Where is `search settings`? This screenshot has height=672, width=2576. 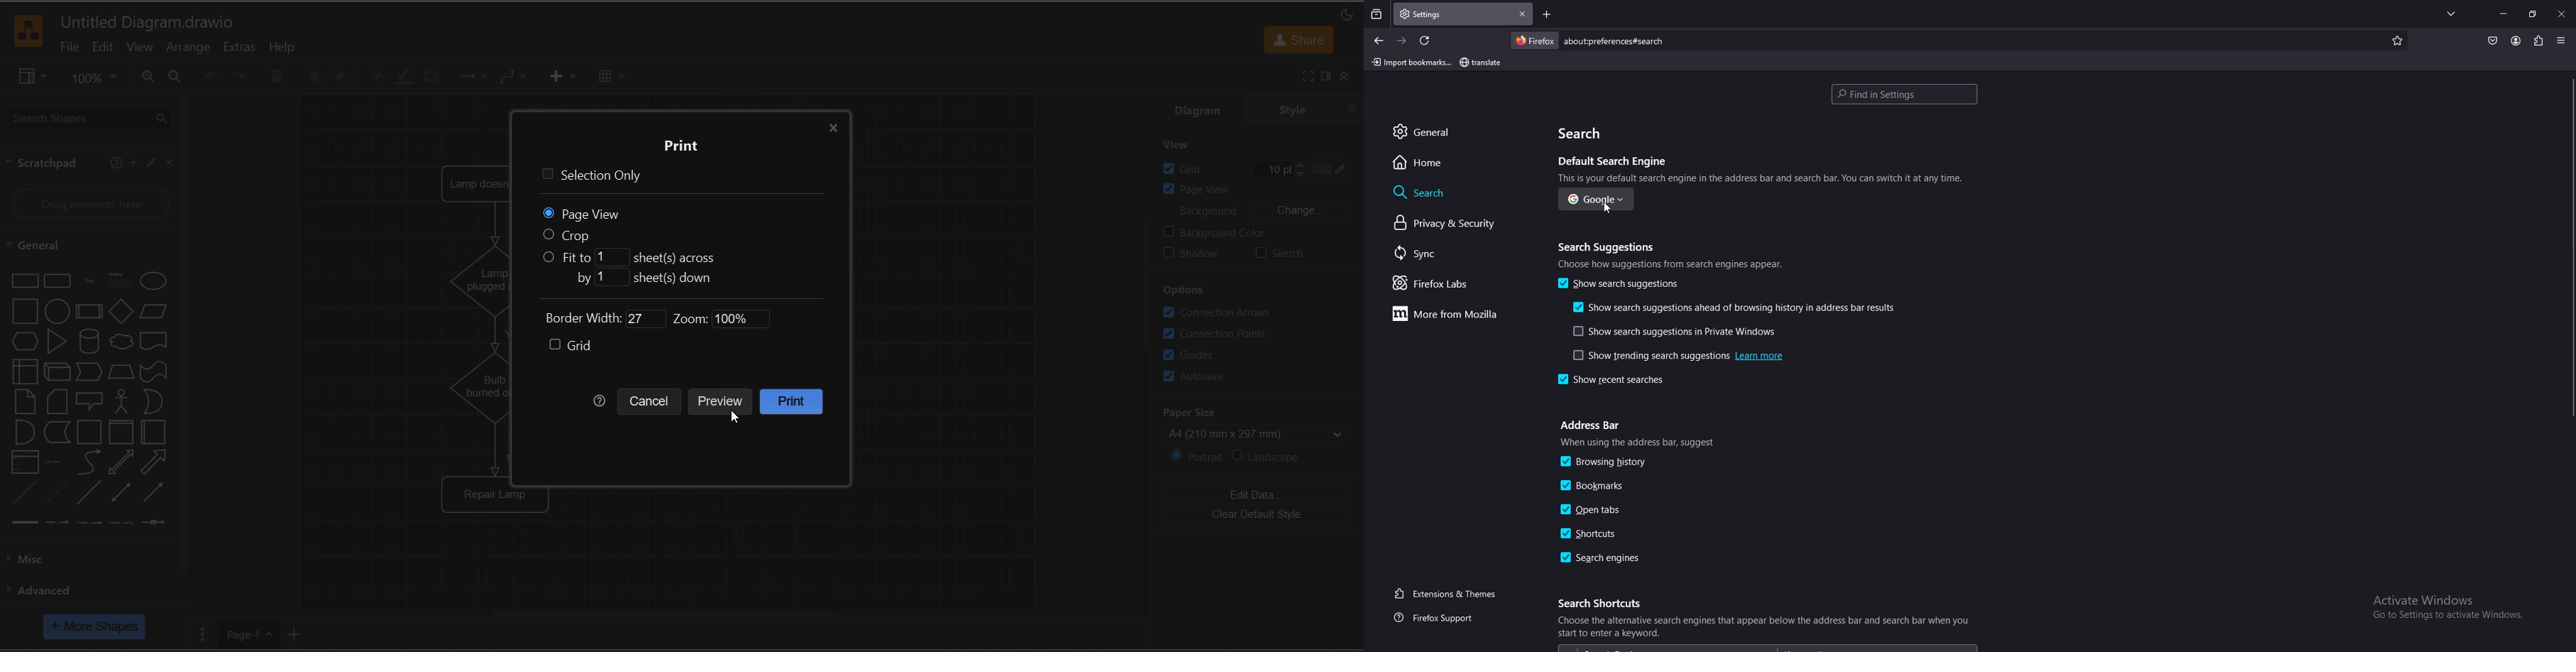
search settings is located at coordinates (1904, 95).